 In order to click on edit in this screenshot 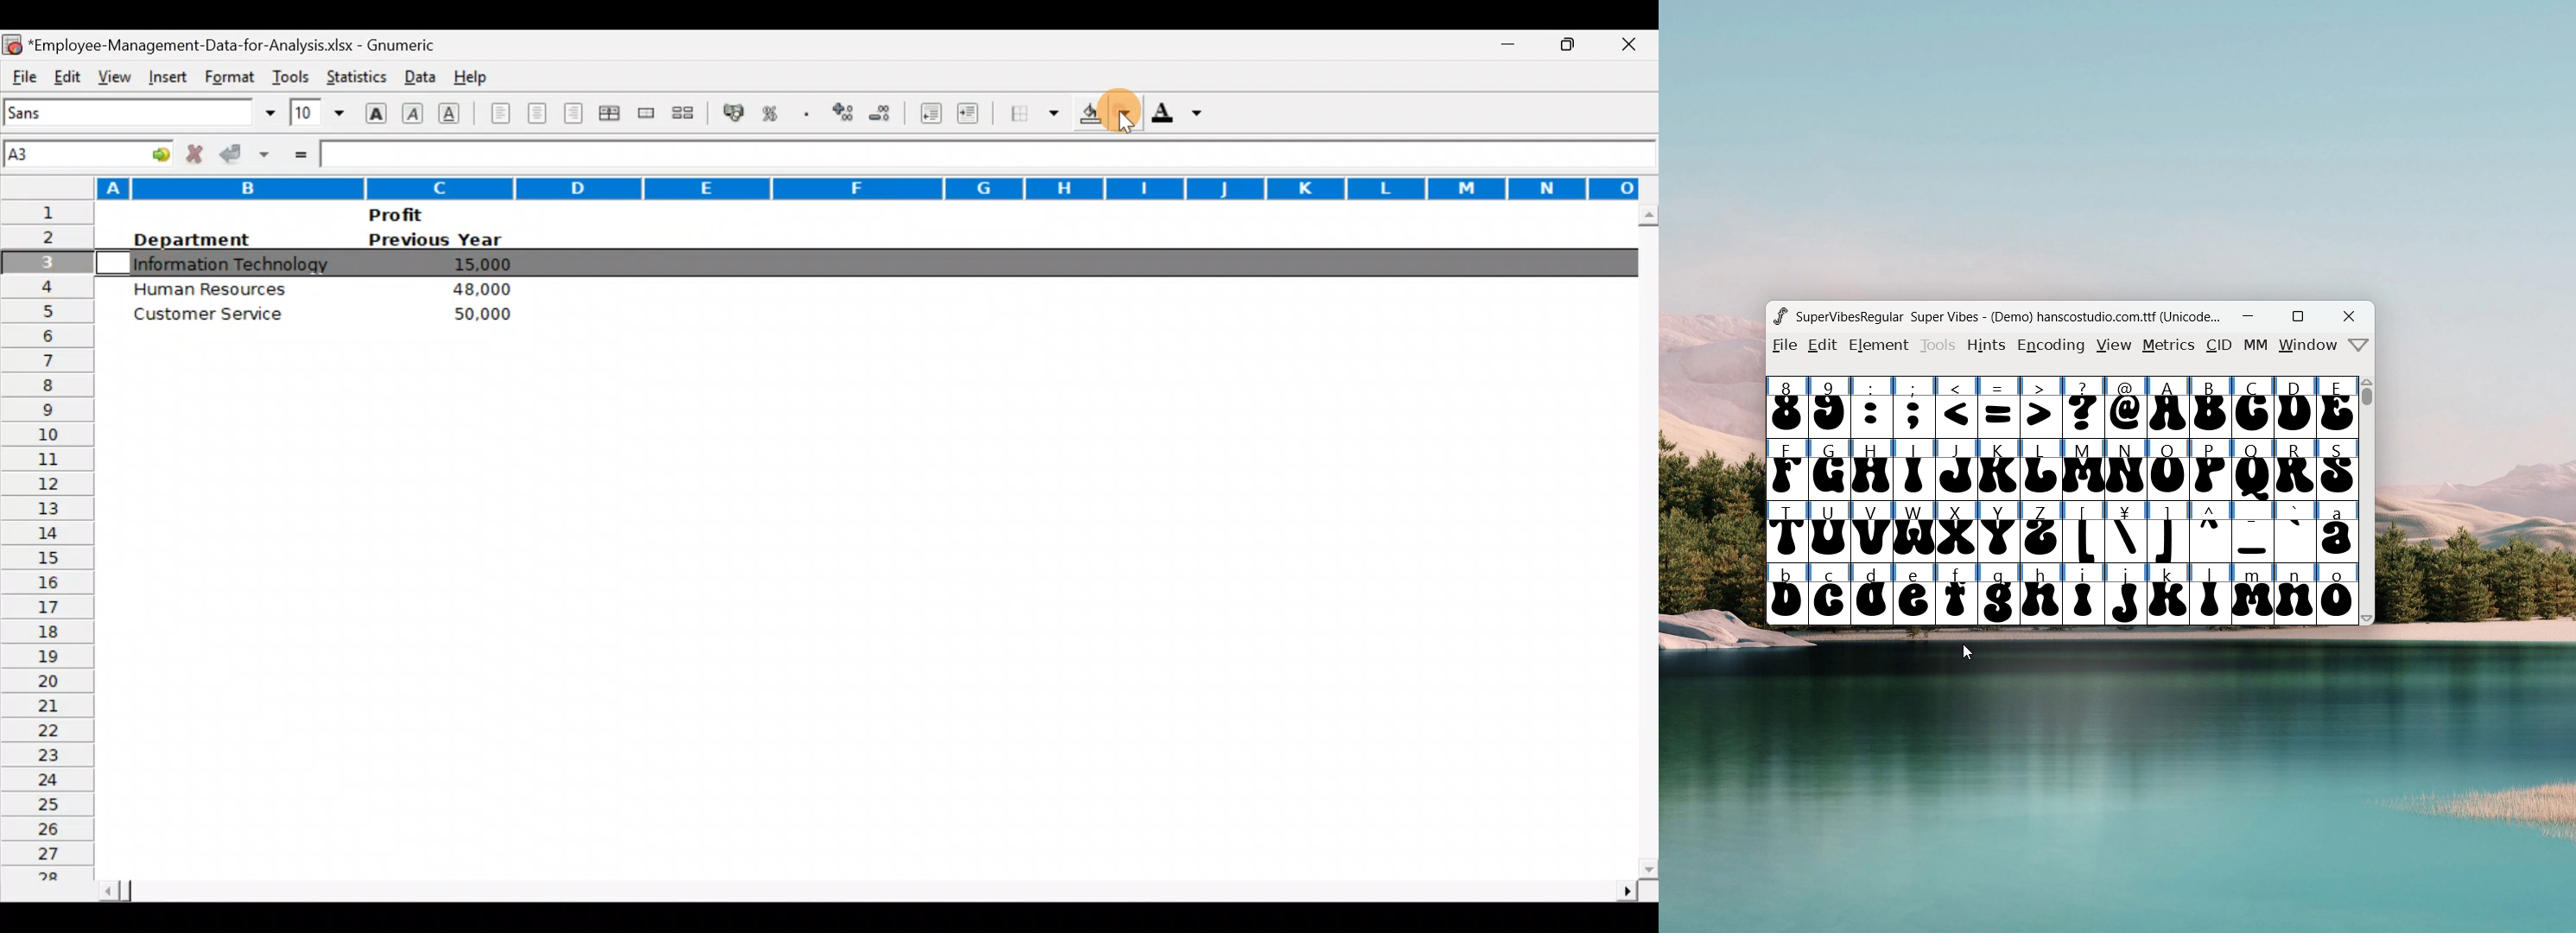, I will do `click(1822, 345)`.